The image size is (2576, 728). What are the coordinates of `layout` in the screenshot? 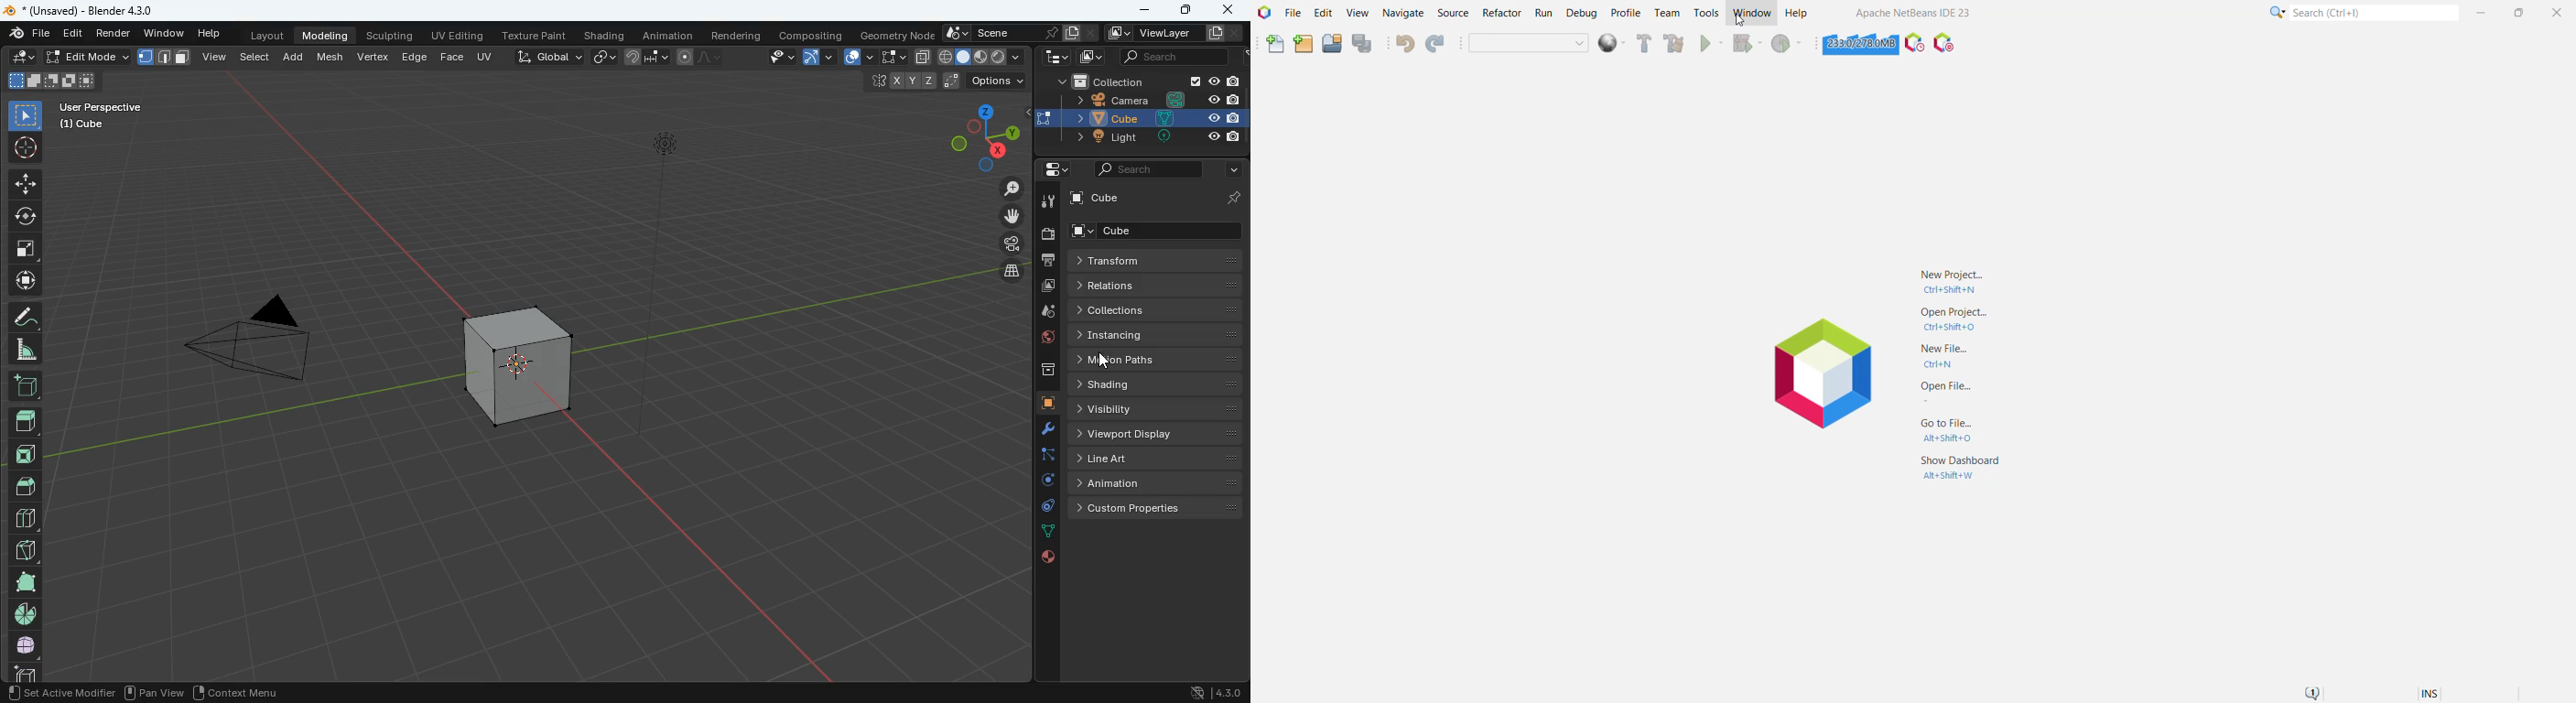 It's located at (264, 37).